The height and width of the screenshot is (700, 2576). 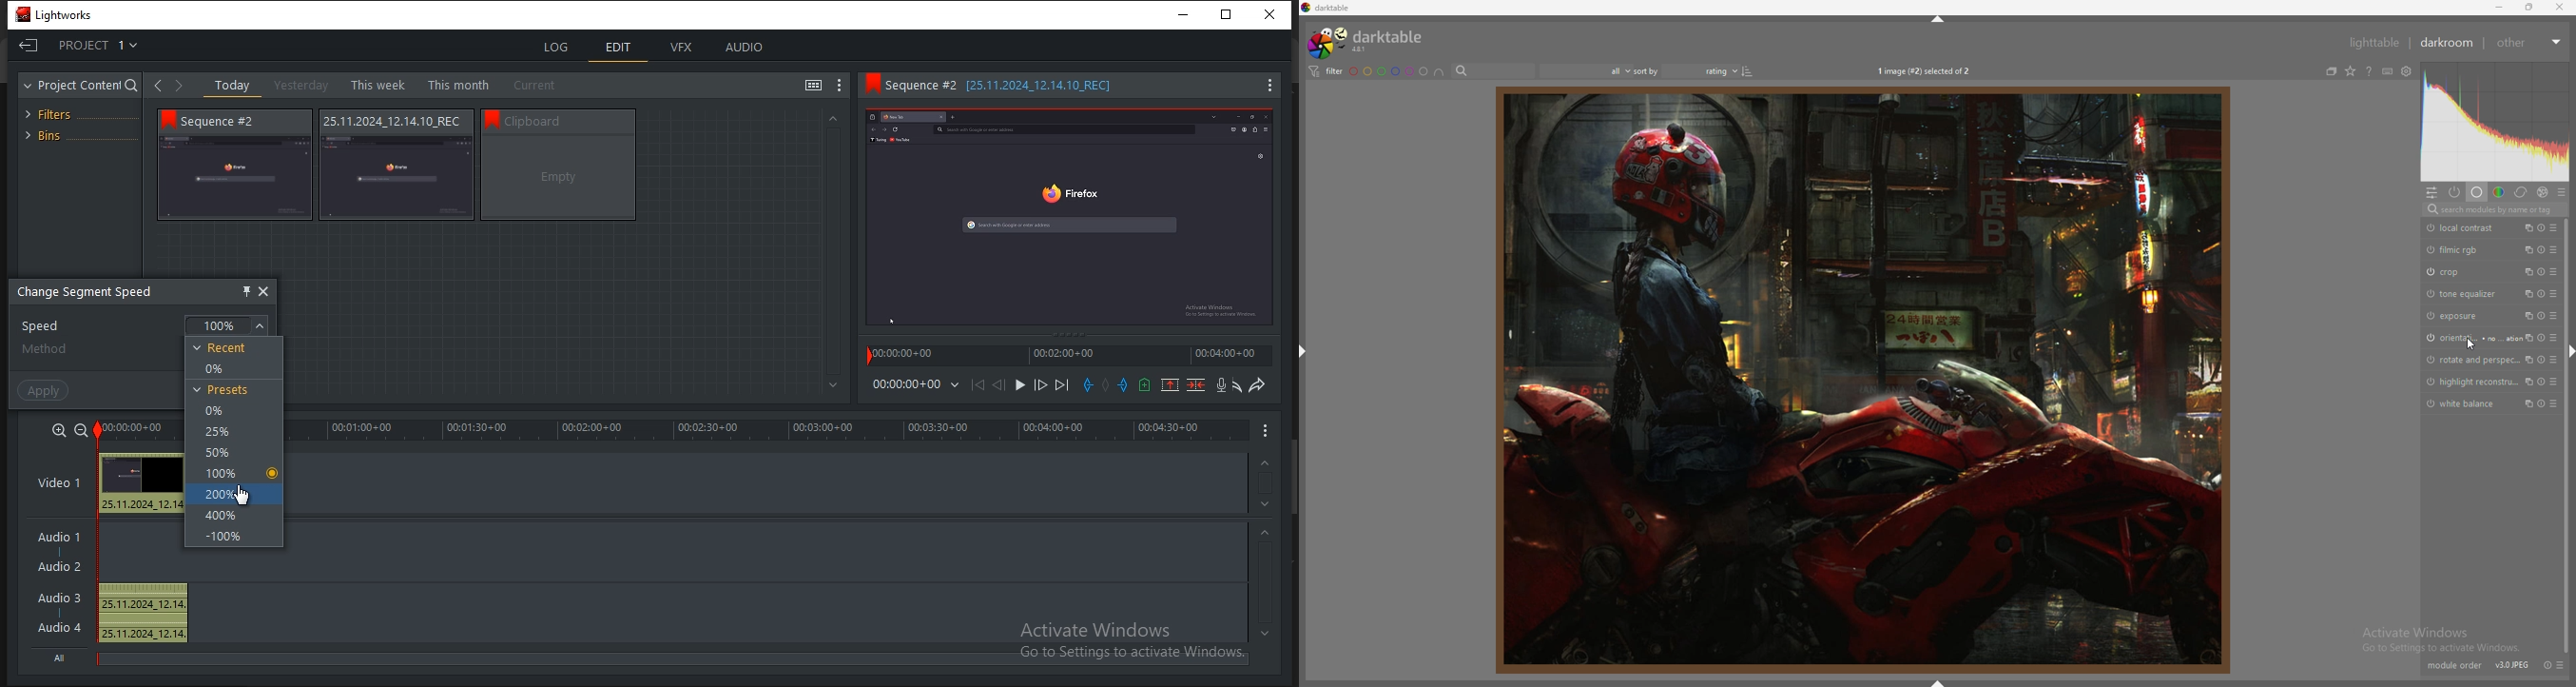 I want to click on pin this object here, so click(x=247, y=291).